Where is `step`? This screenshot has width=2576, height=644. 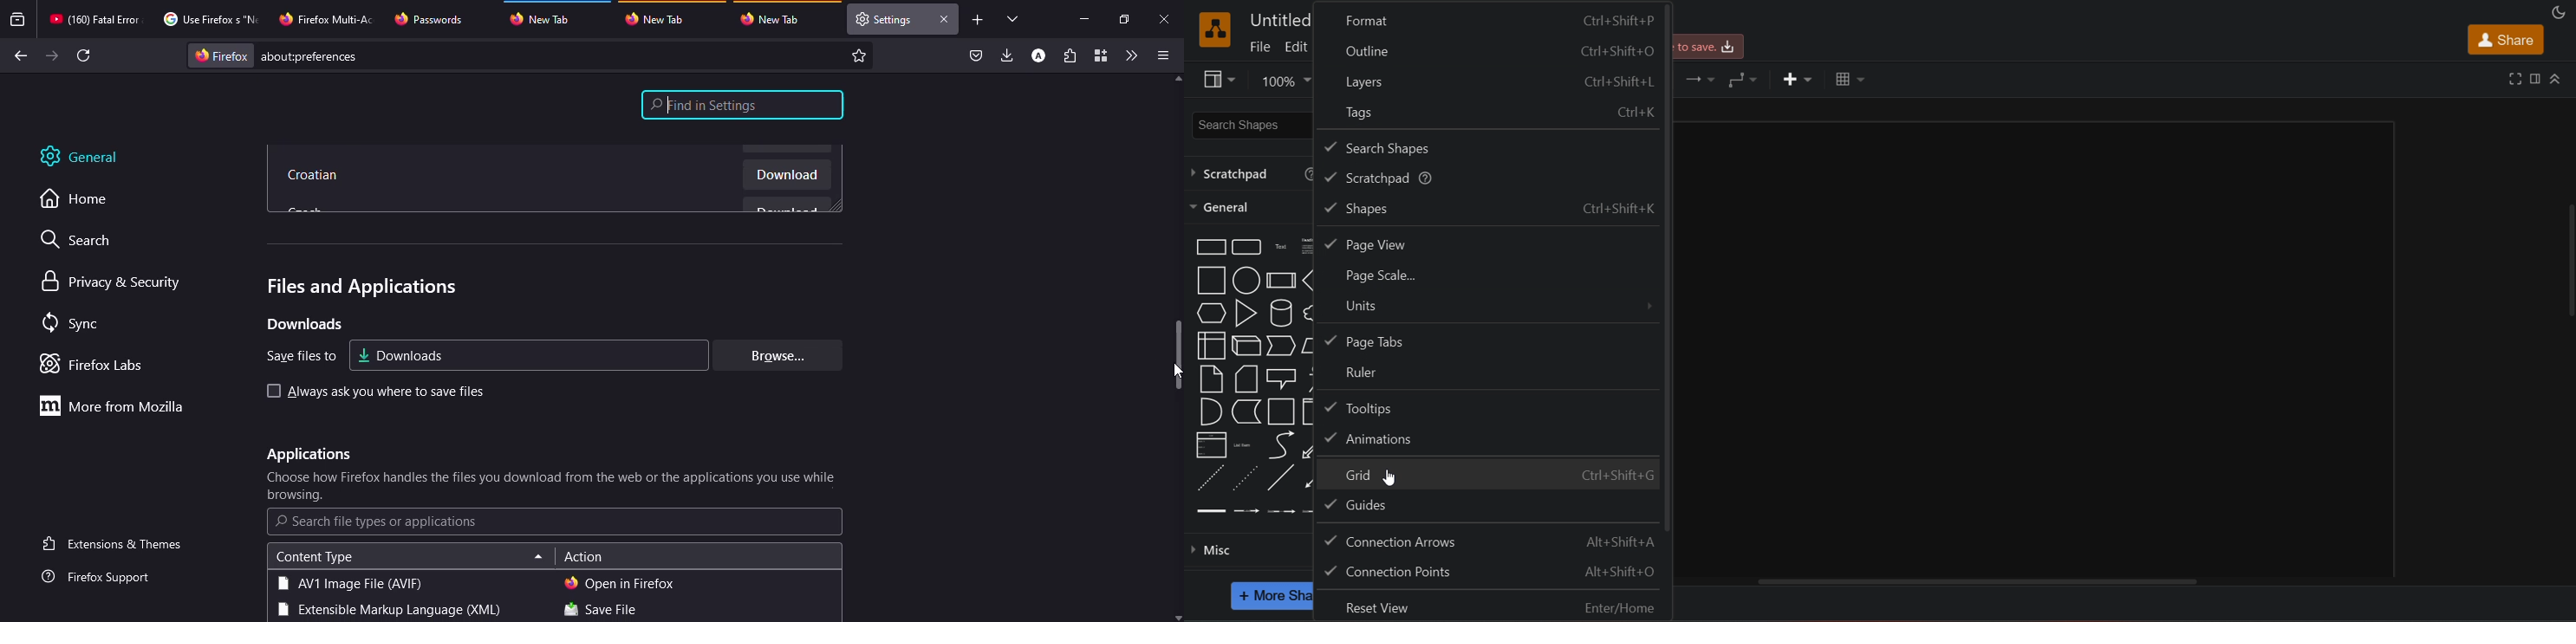
step is located at coordinates (1280, 344).